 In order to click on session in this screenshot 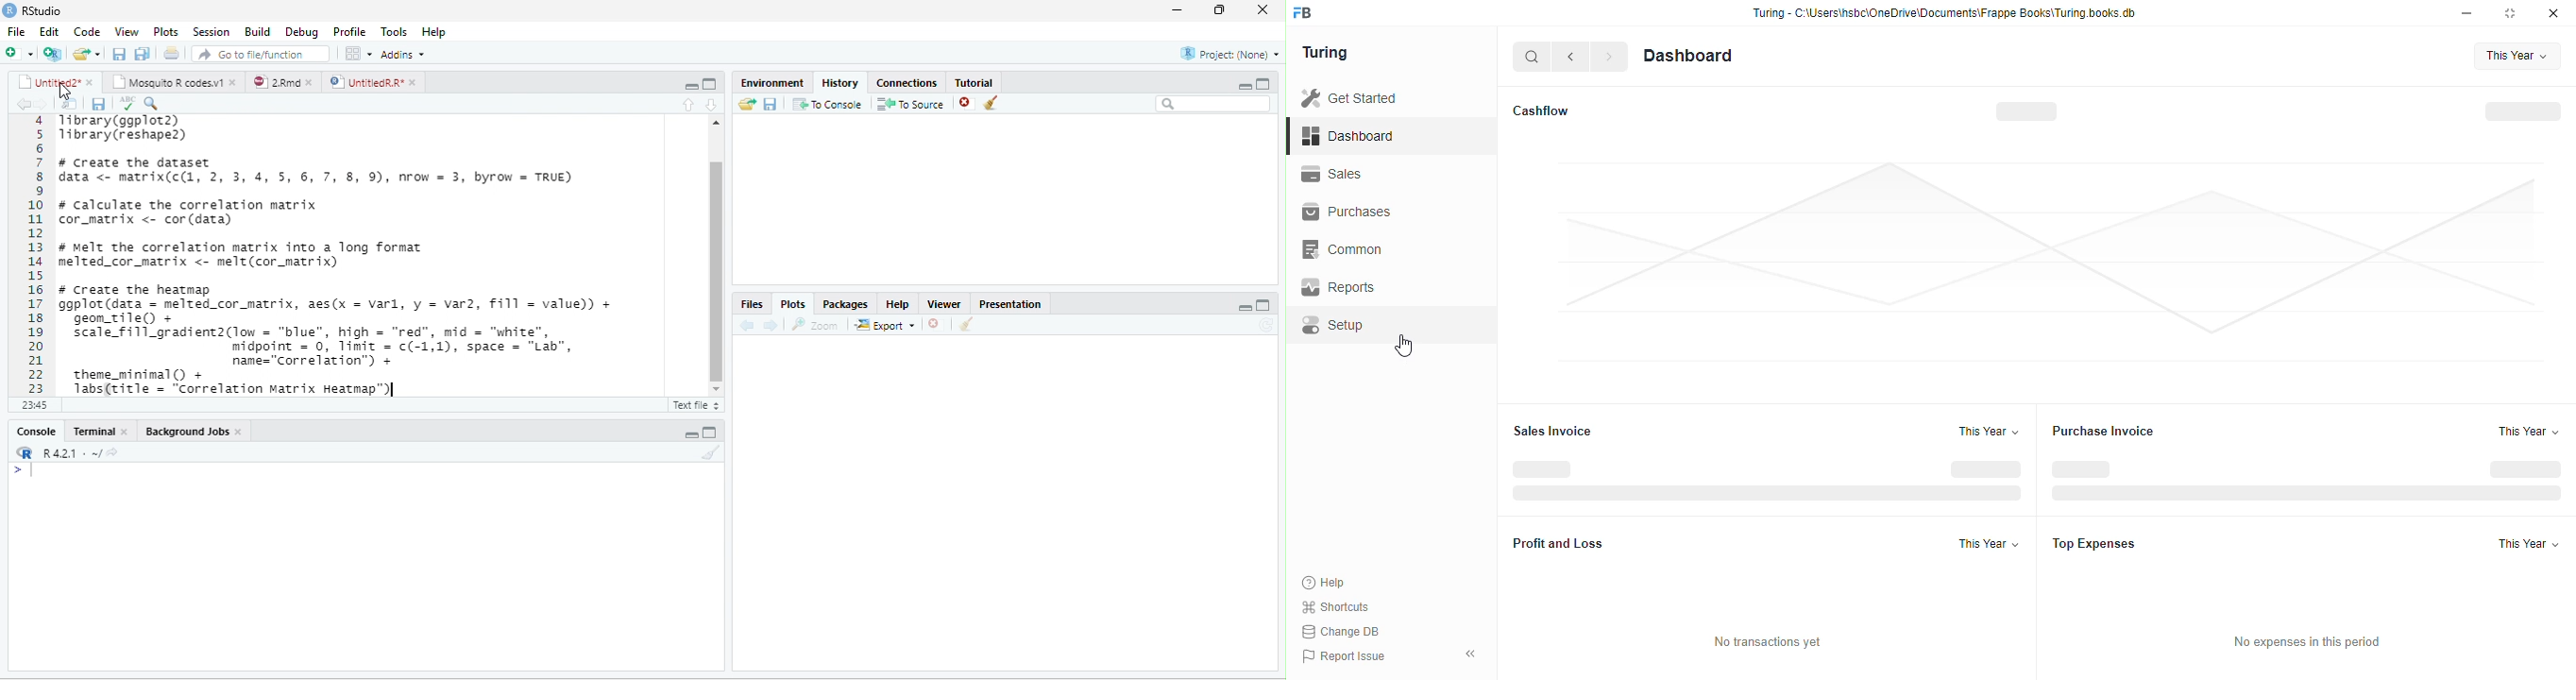, I will do `click(211, 31)`.